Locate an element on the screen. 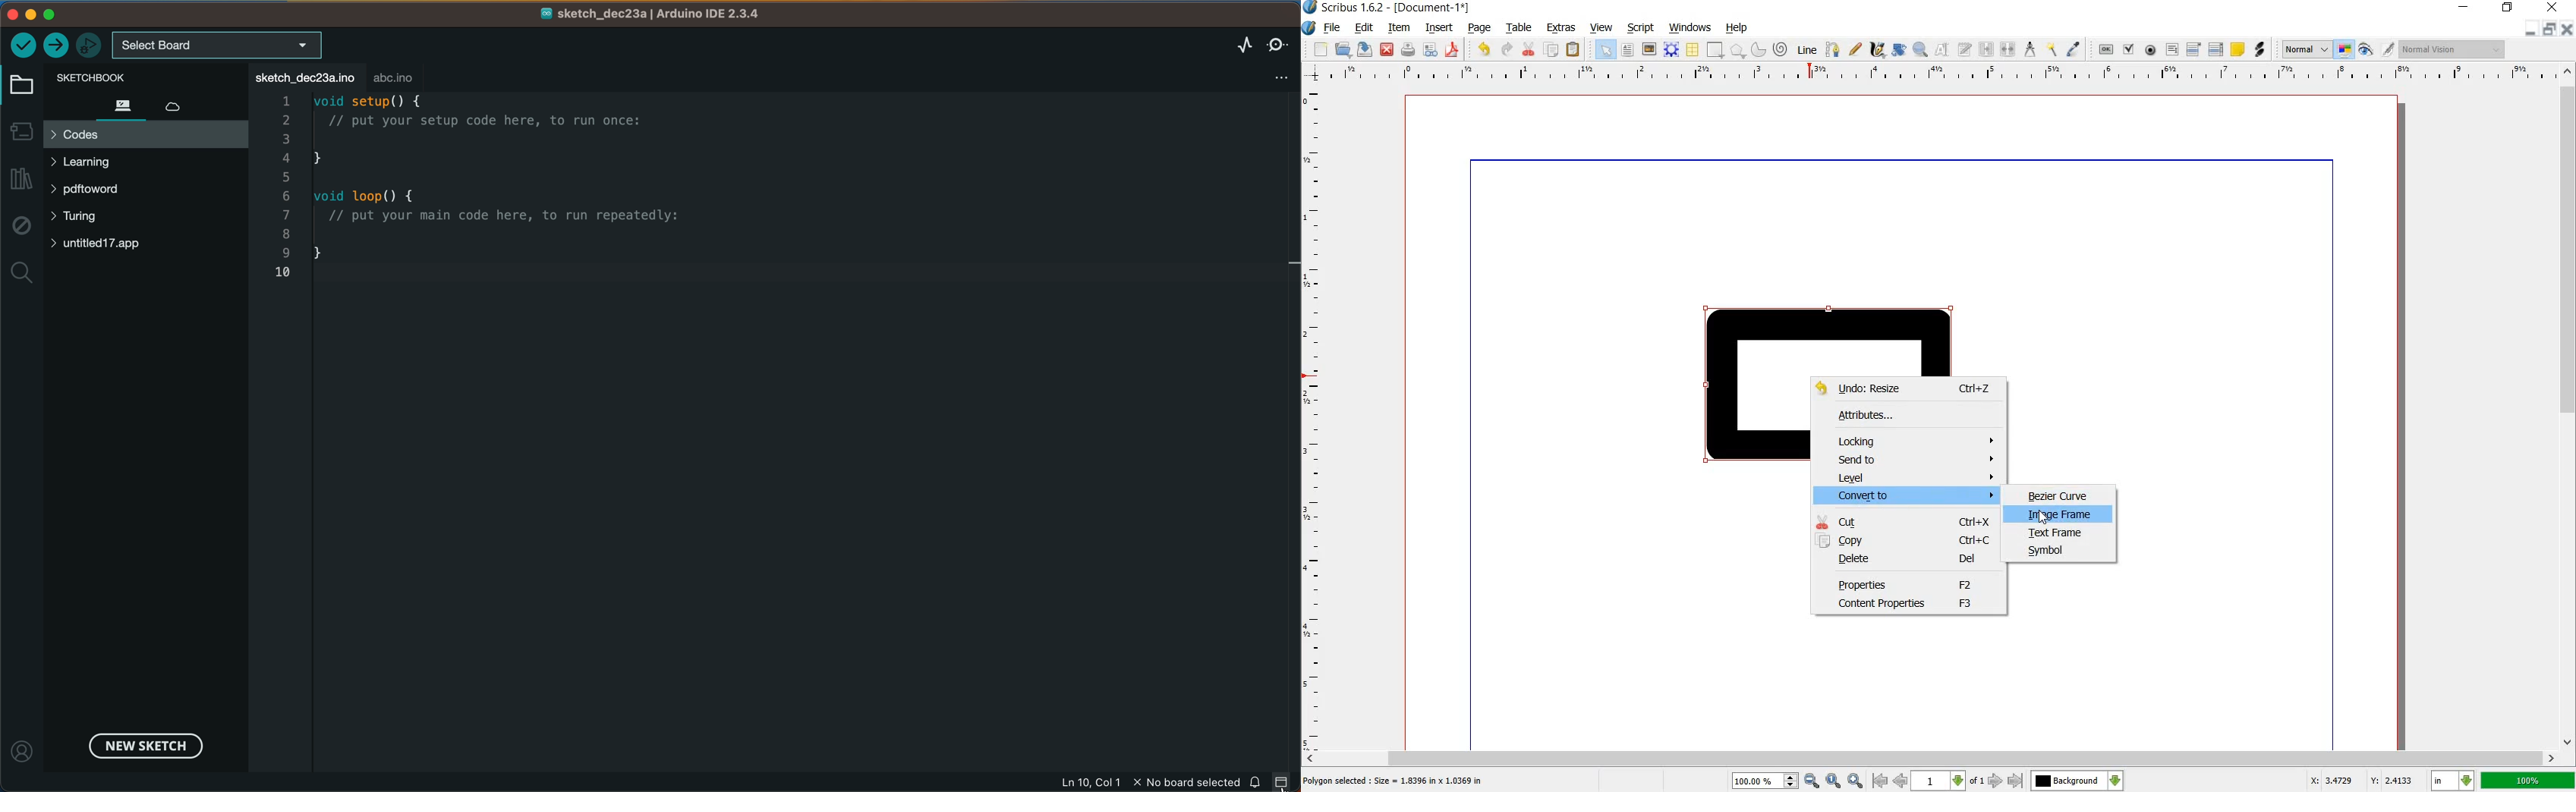 The image size is (2576, 812). unlink text frames is located at coordinates (2009, 48).